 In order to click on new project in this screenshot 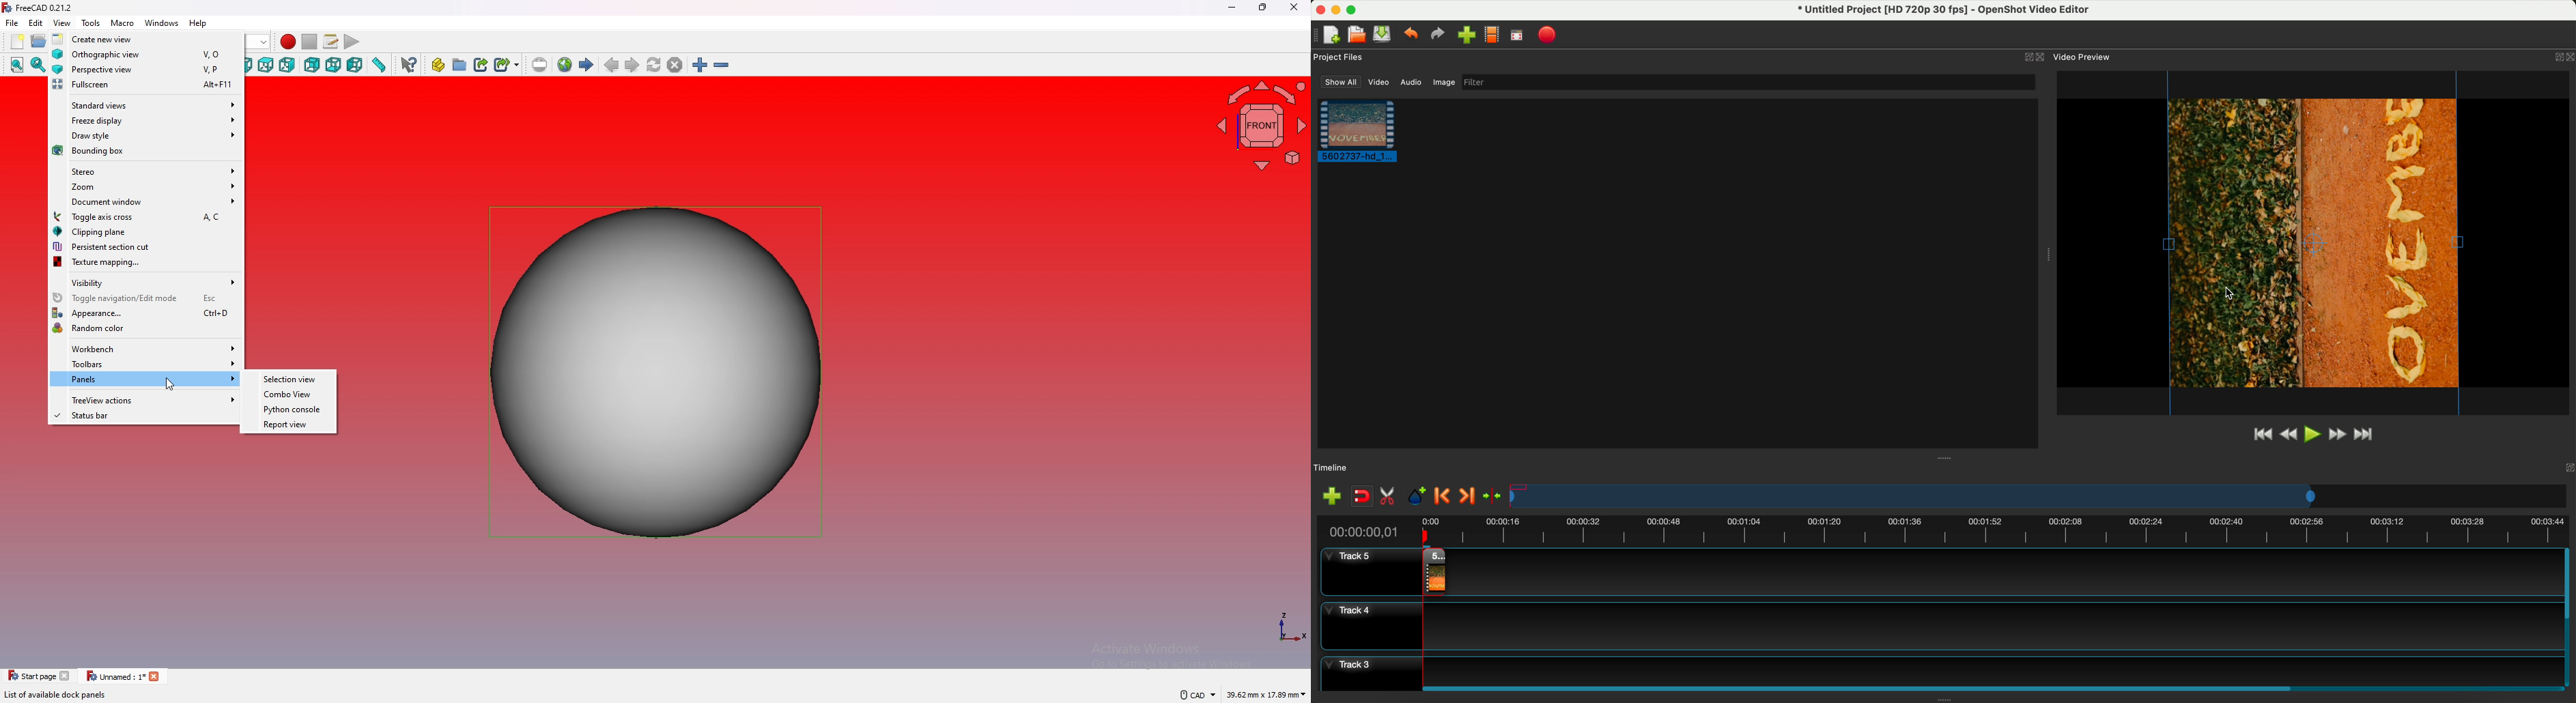, I will do `click(1333, 34)`.